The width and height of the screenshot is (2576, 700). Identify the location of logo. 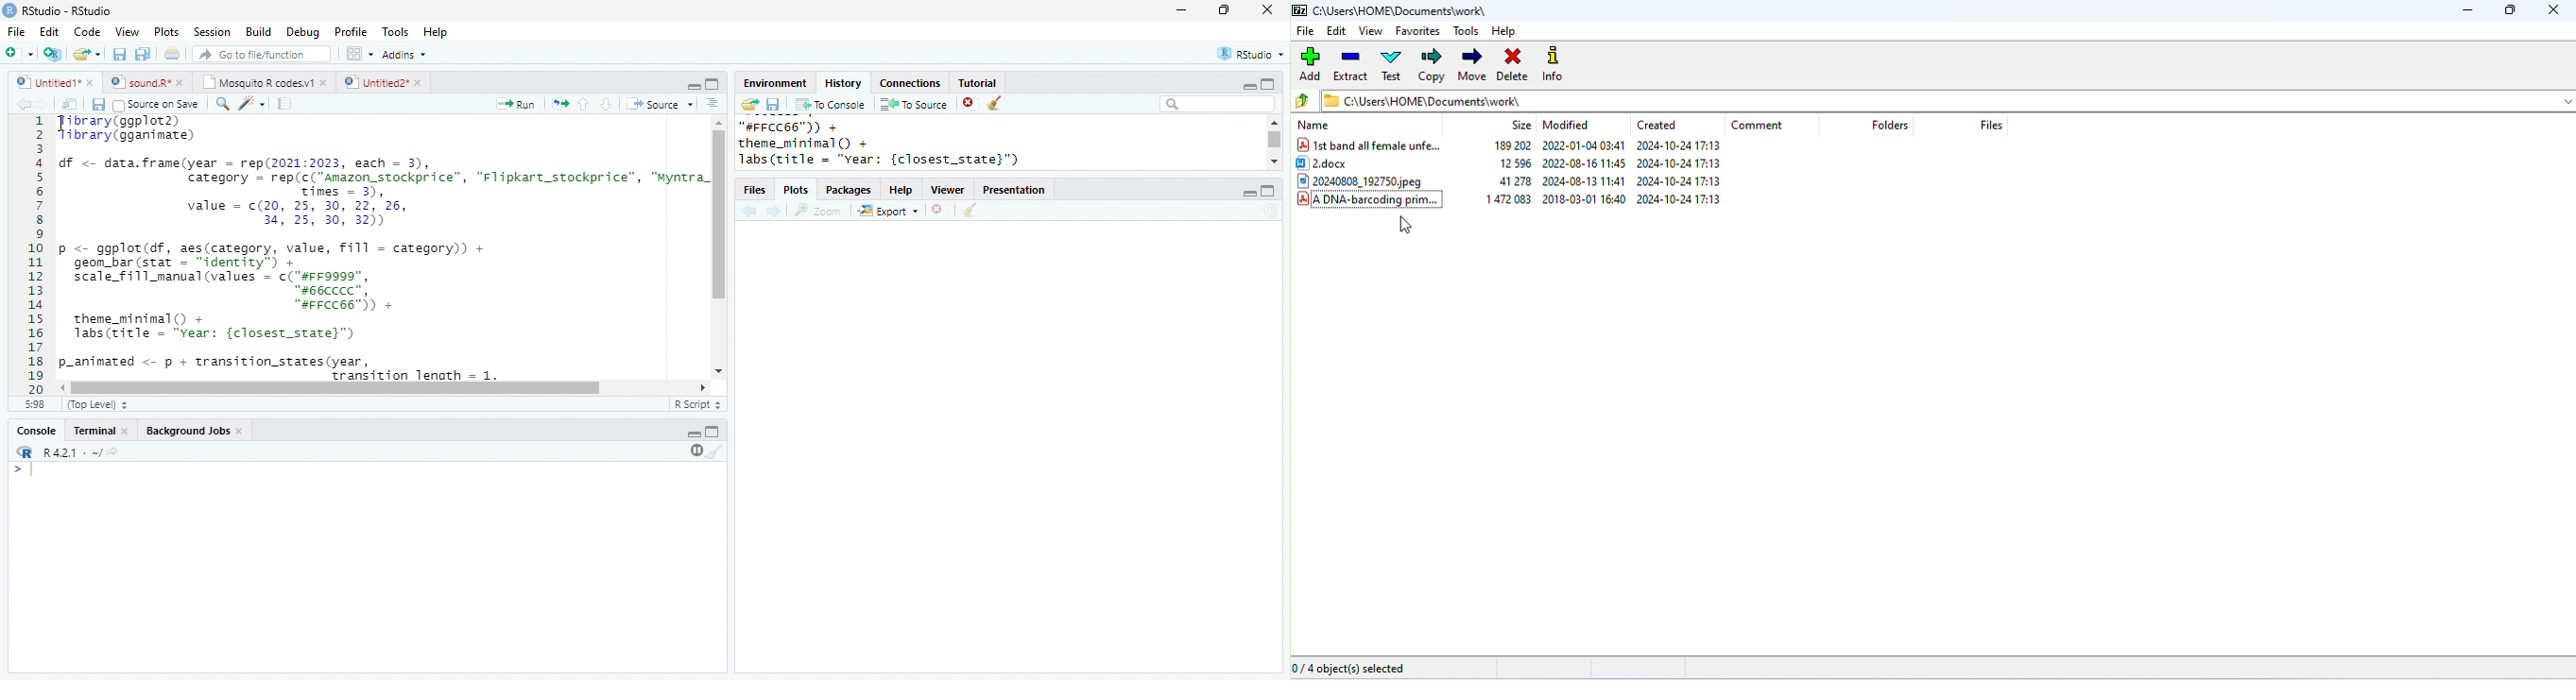
(9, 10).